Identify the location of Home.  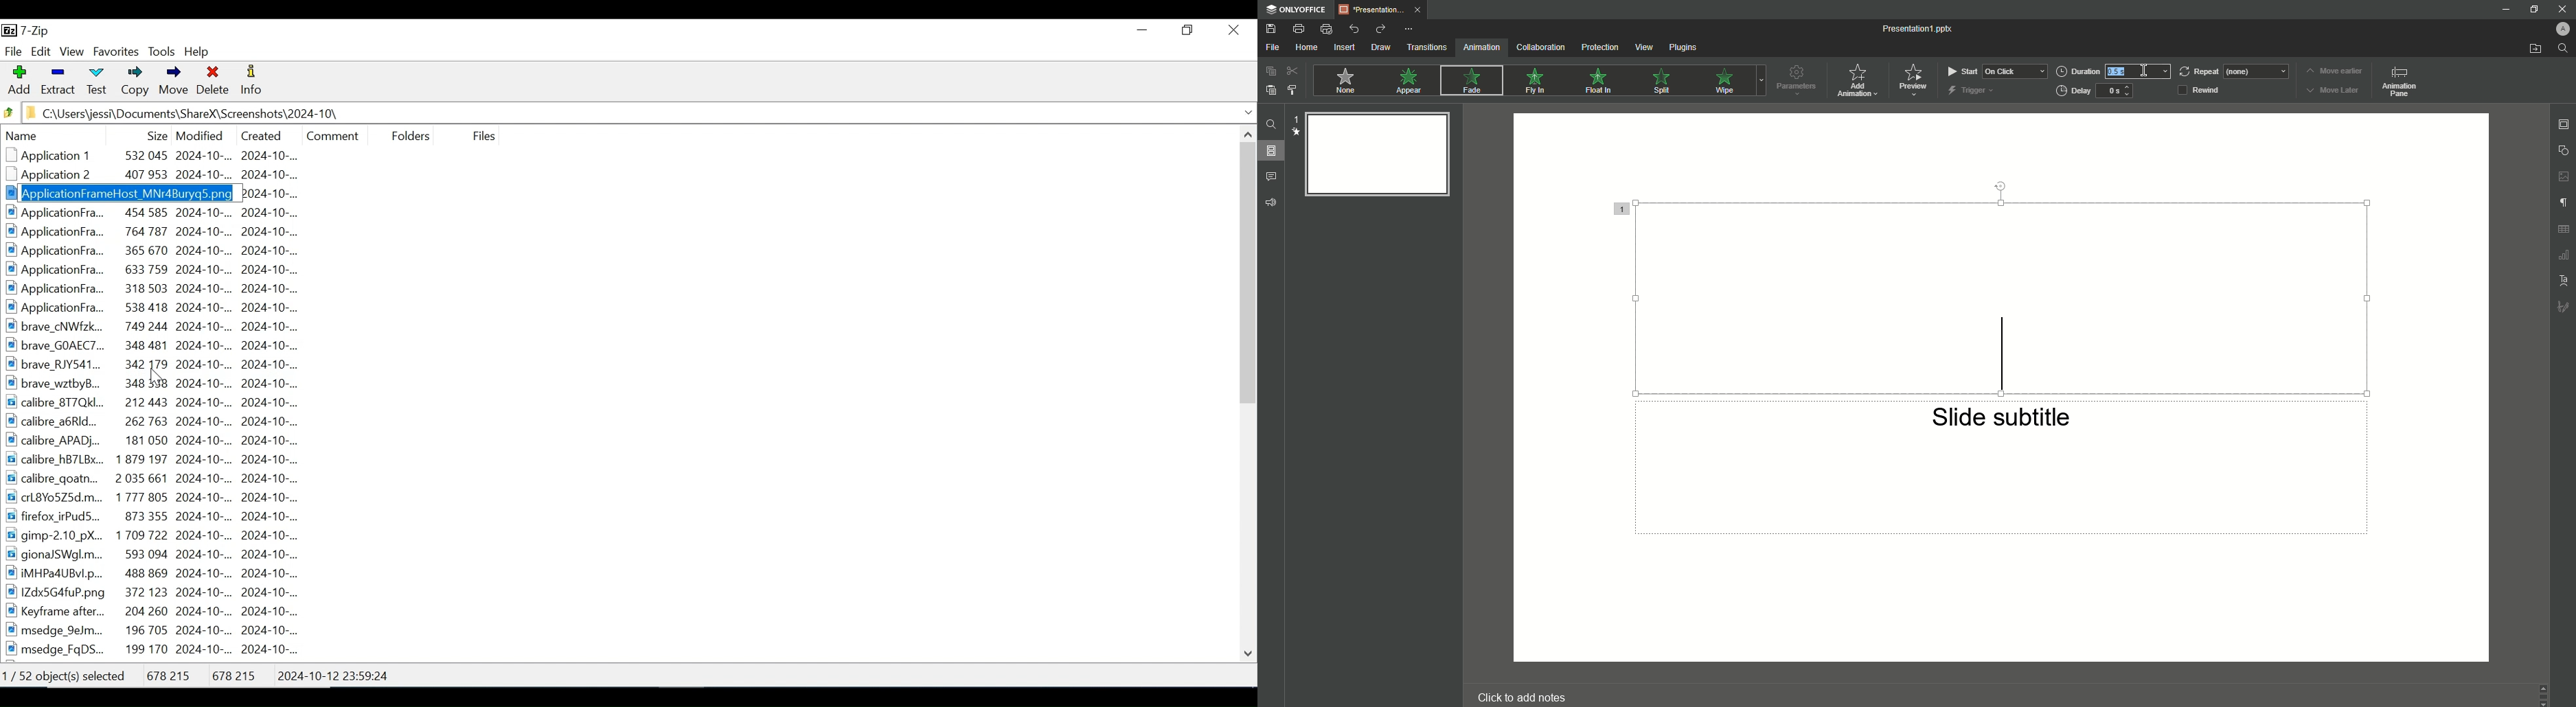
(1307, 48).